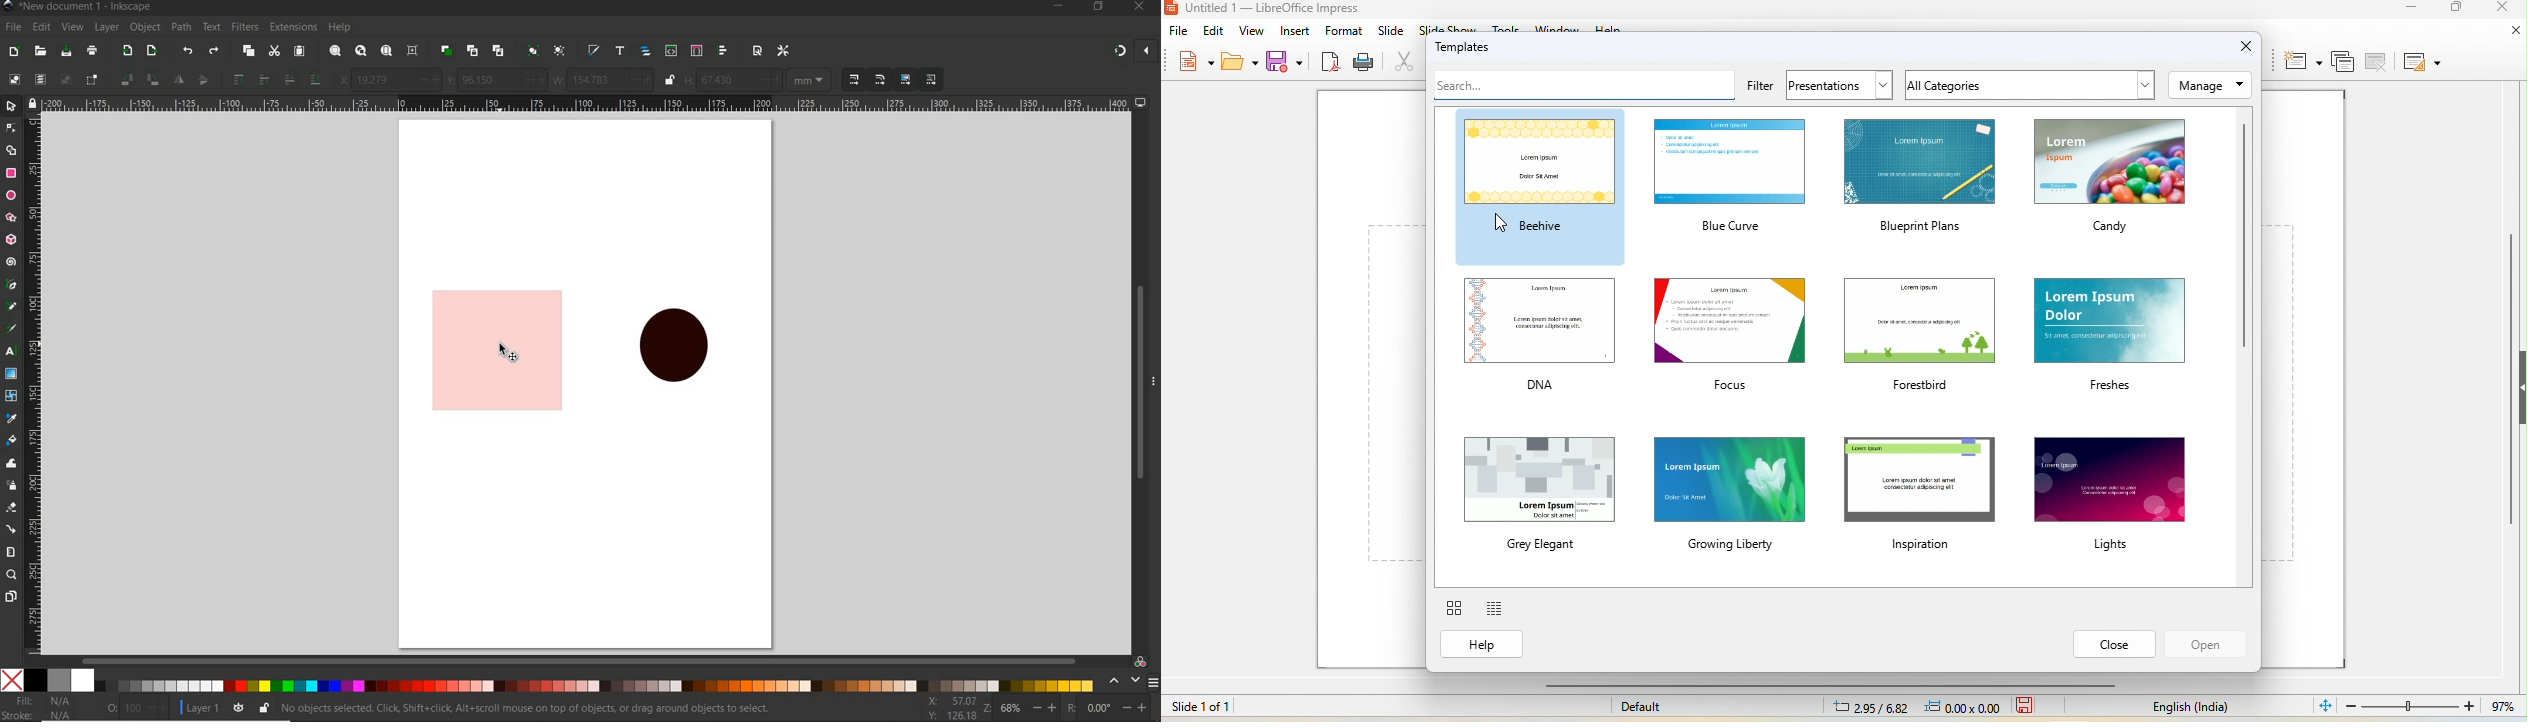 This screenshot has width=2548, height=728. I want to click on color pallet, so click(573, 681).